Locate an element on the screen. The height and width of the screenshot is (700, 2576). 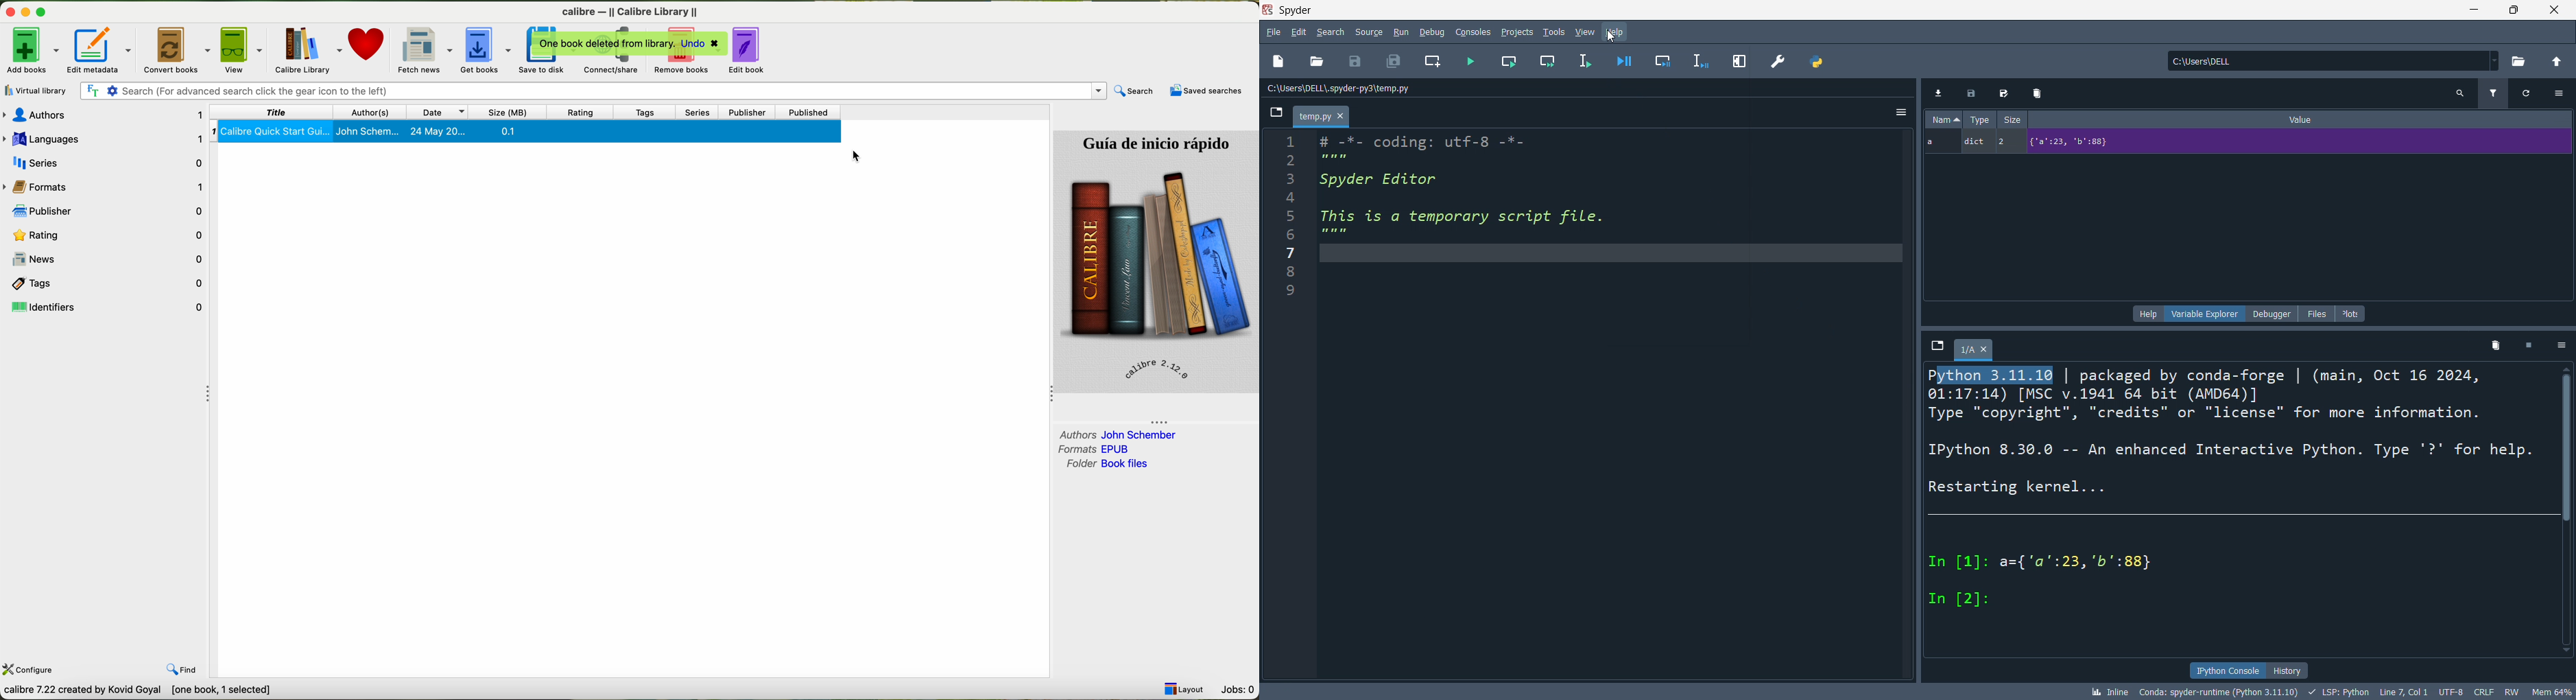
open directory is located at coordinates (2518, 62).